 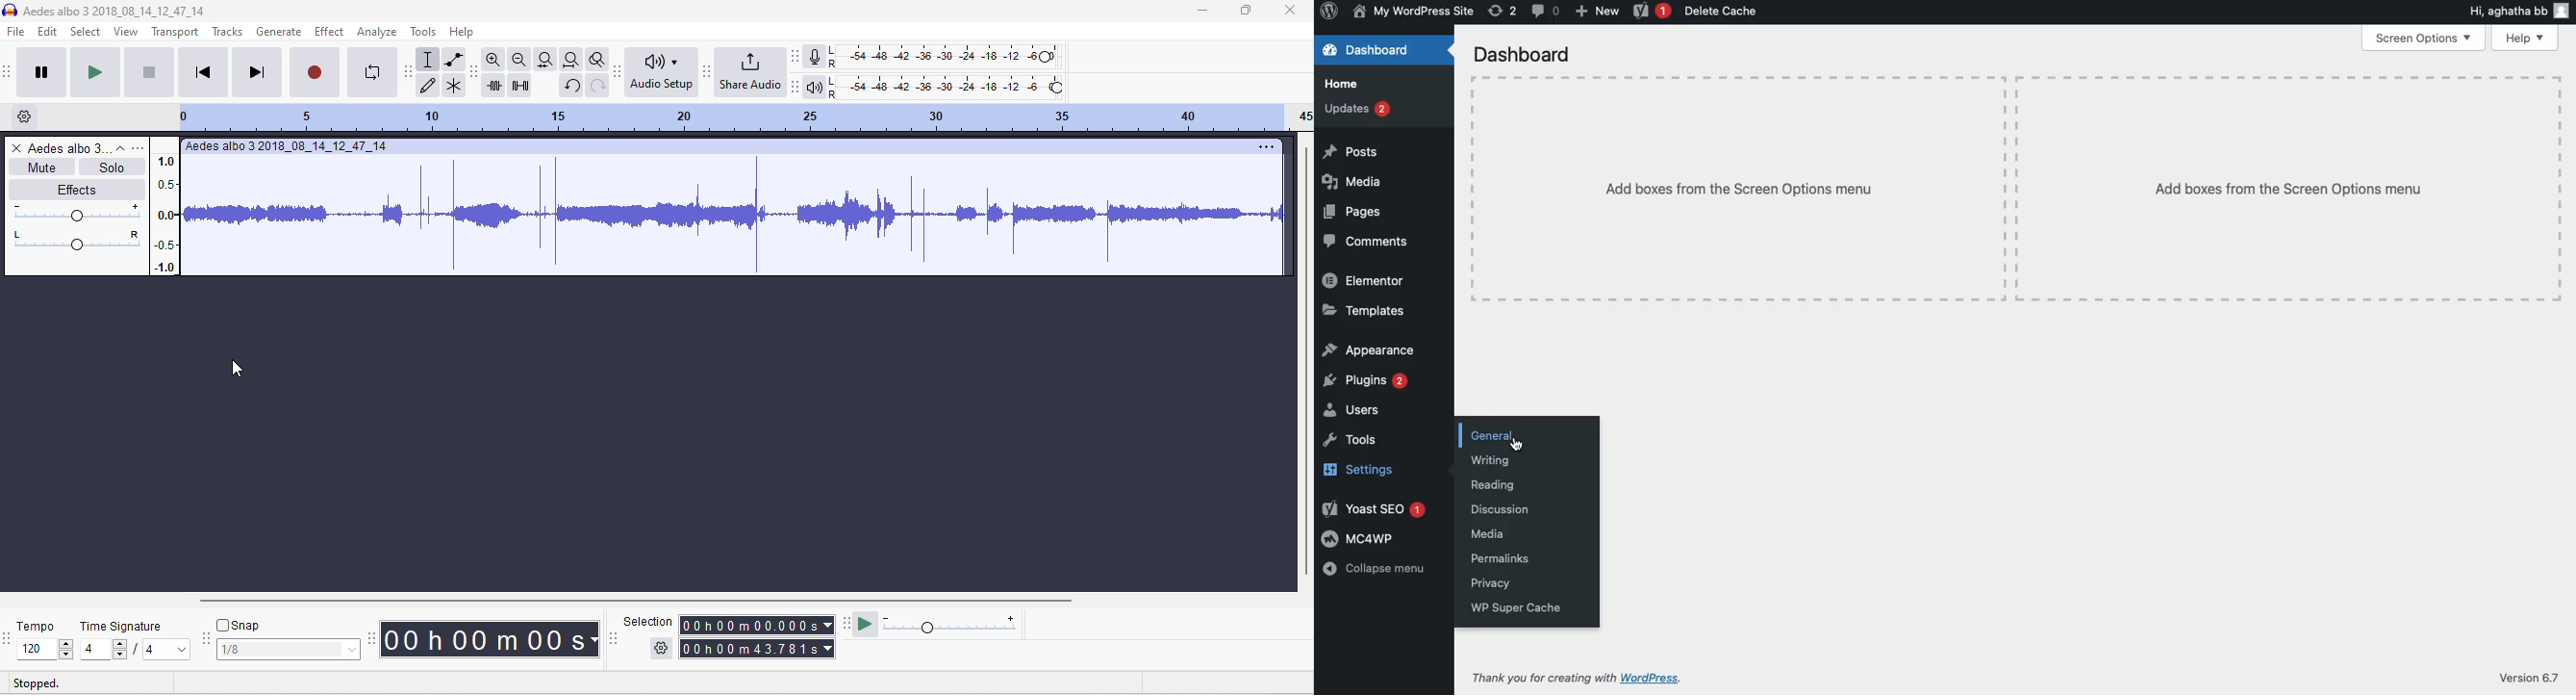 I want to click on Discussion, so click(x=1499, y=509).